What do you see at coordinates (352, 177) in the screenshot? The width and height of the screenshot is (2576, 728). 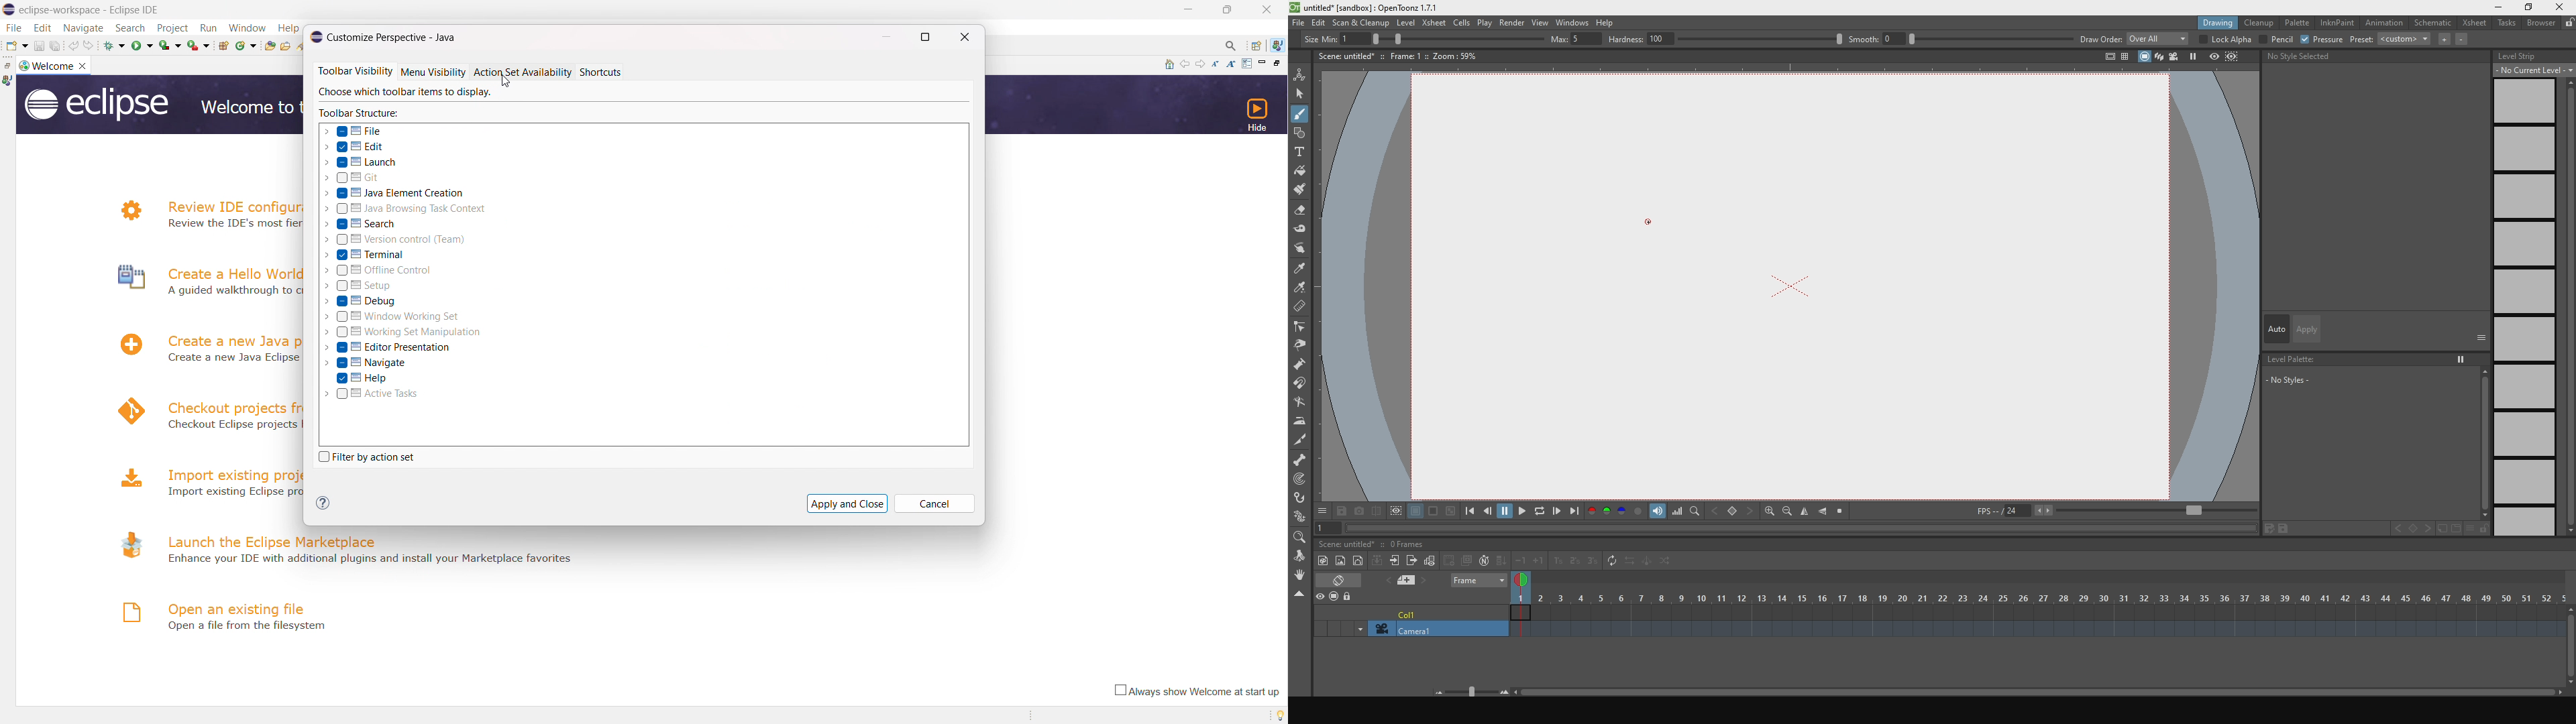 I see `git` at bounding box center [352, 177].